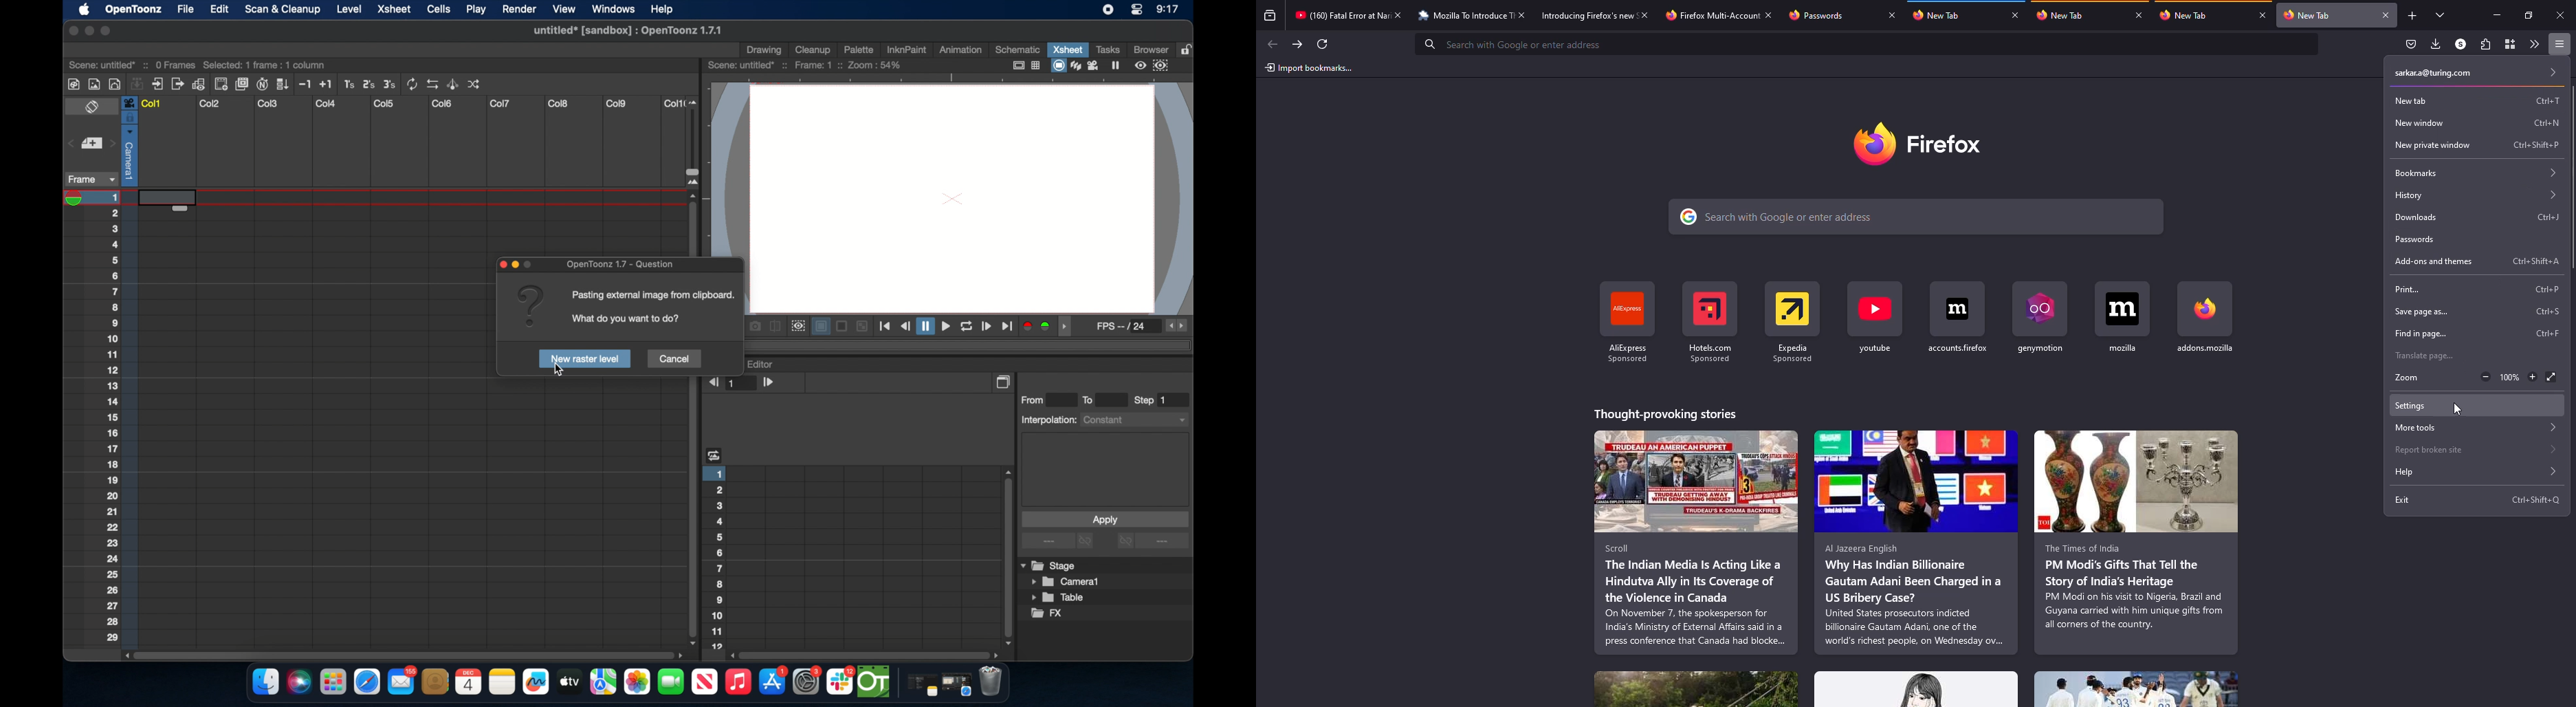 The height and width of the screenshot is (728, 2576). What do you see at coordinates (1918, 144) in the screenshot?
I see `firefox` at bounding box center [1918, 144].